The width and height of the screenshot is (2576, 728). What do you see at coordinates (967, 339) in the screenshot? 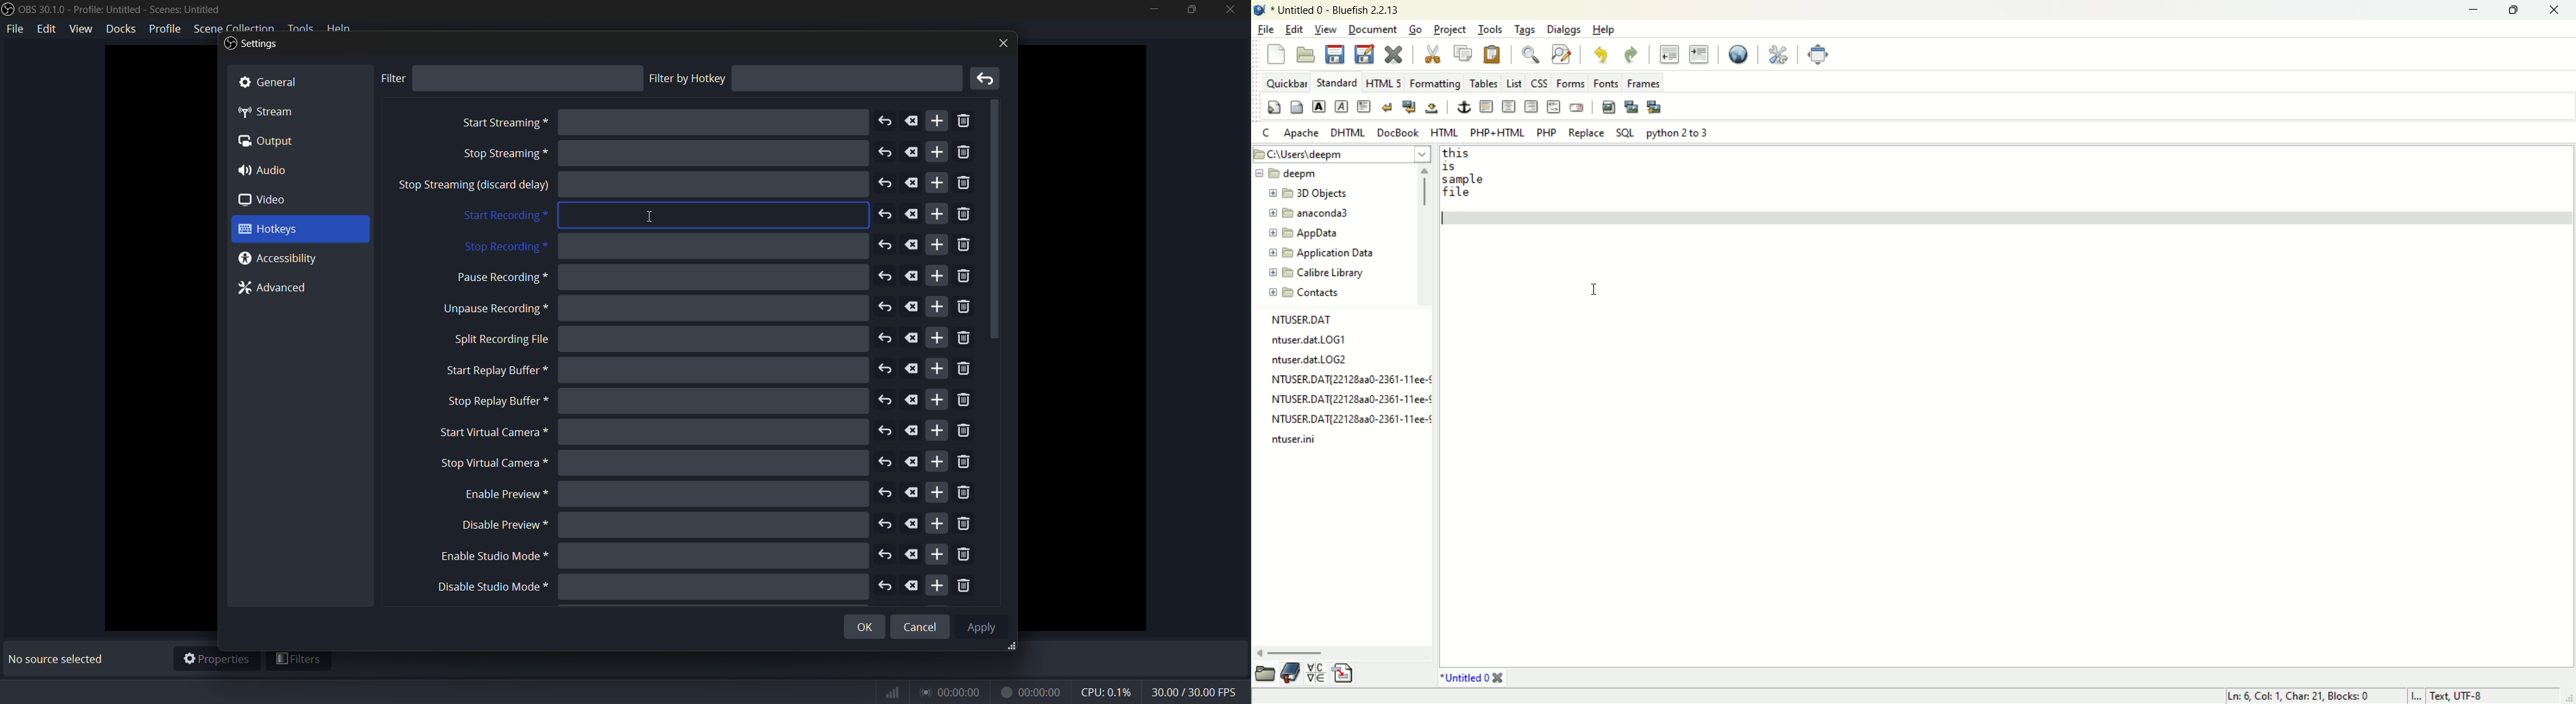
I see `remove` at bounding box center [967, 339].